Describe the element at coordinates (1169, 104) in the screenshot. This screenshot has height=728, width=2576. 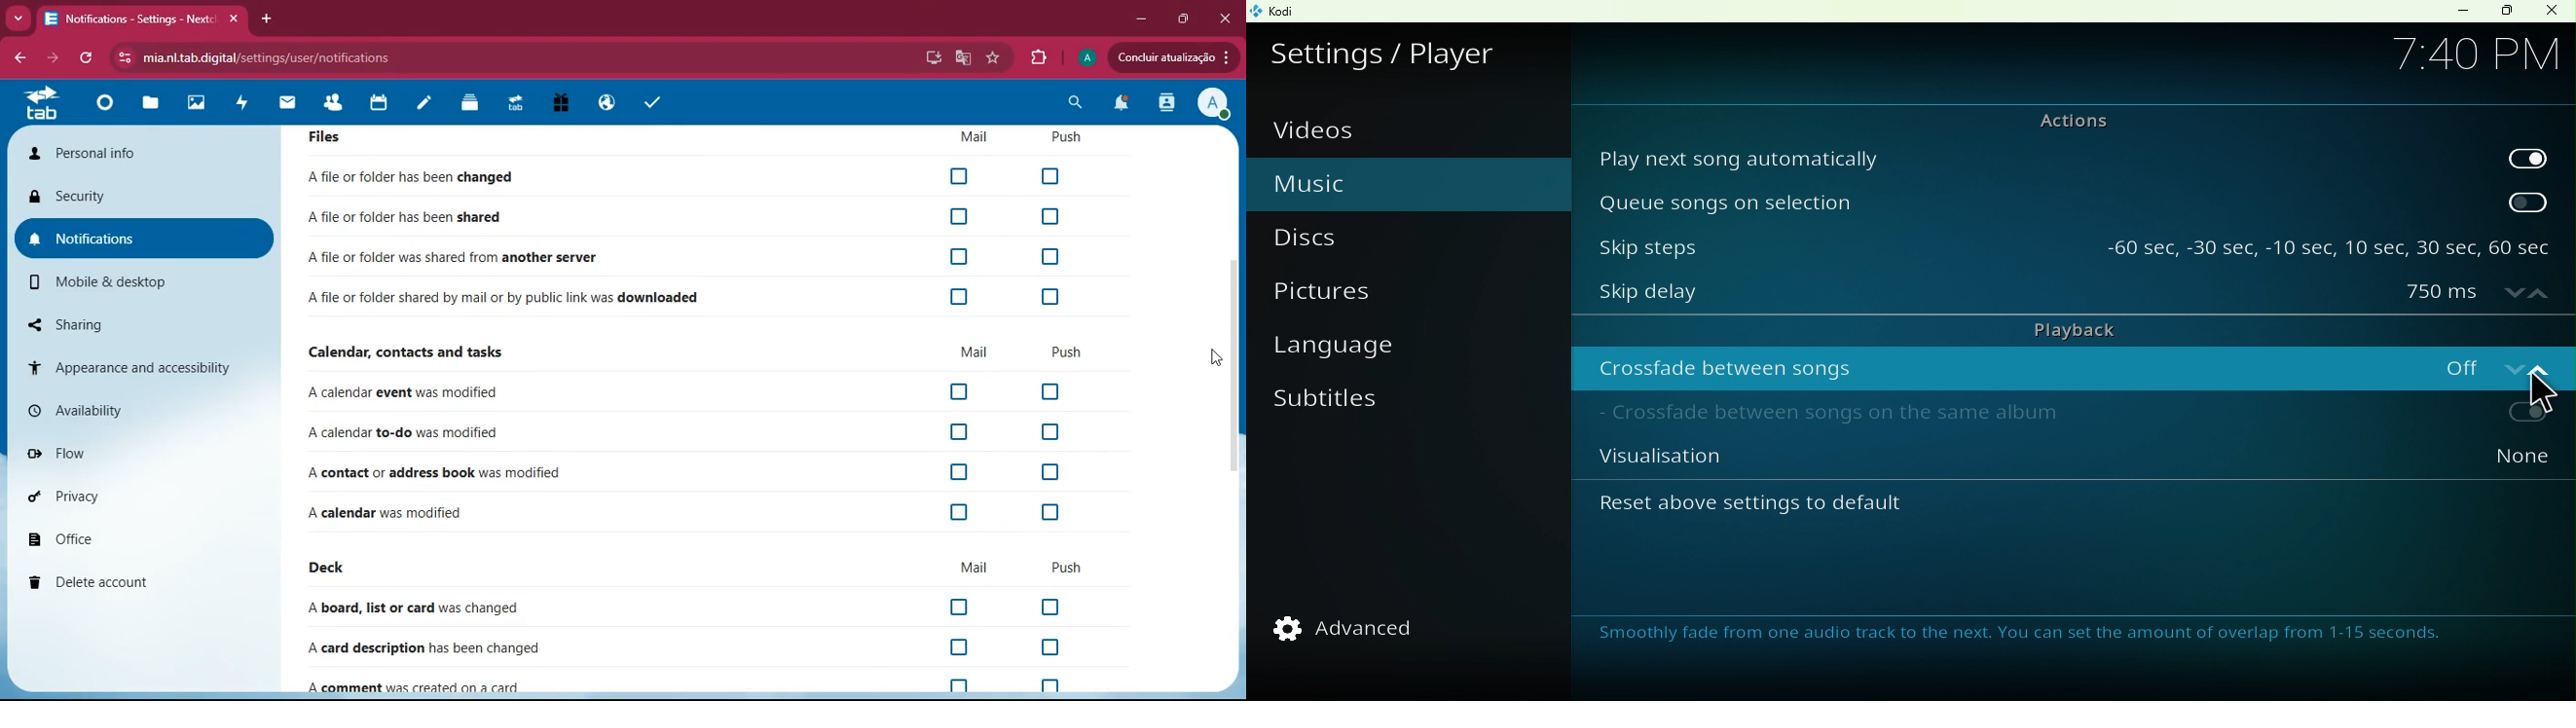
I see `activity` at that location.